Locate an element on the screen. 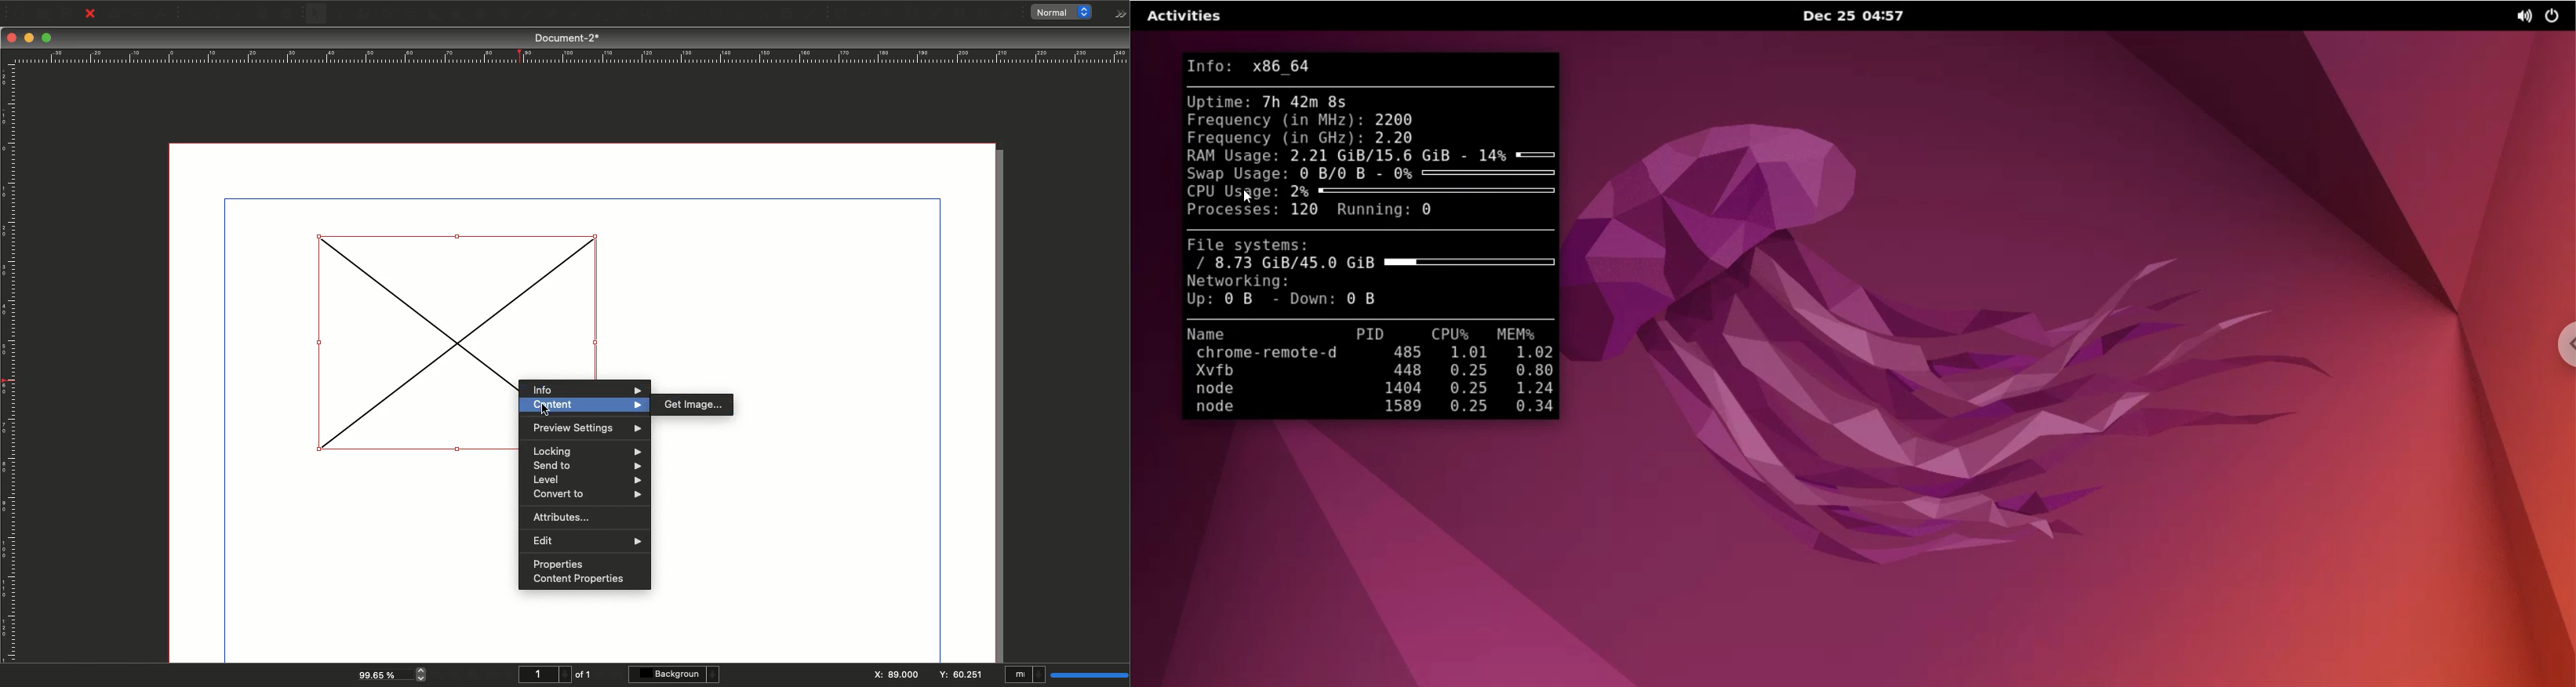 This screenshot has height=700, width=2576. Table is located at coordinates (409, 15).